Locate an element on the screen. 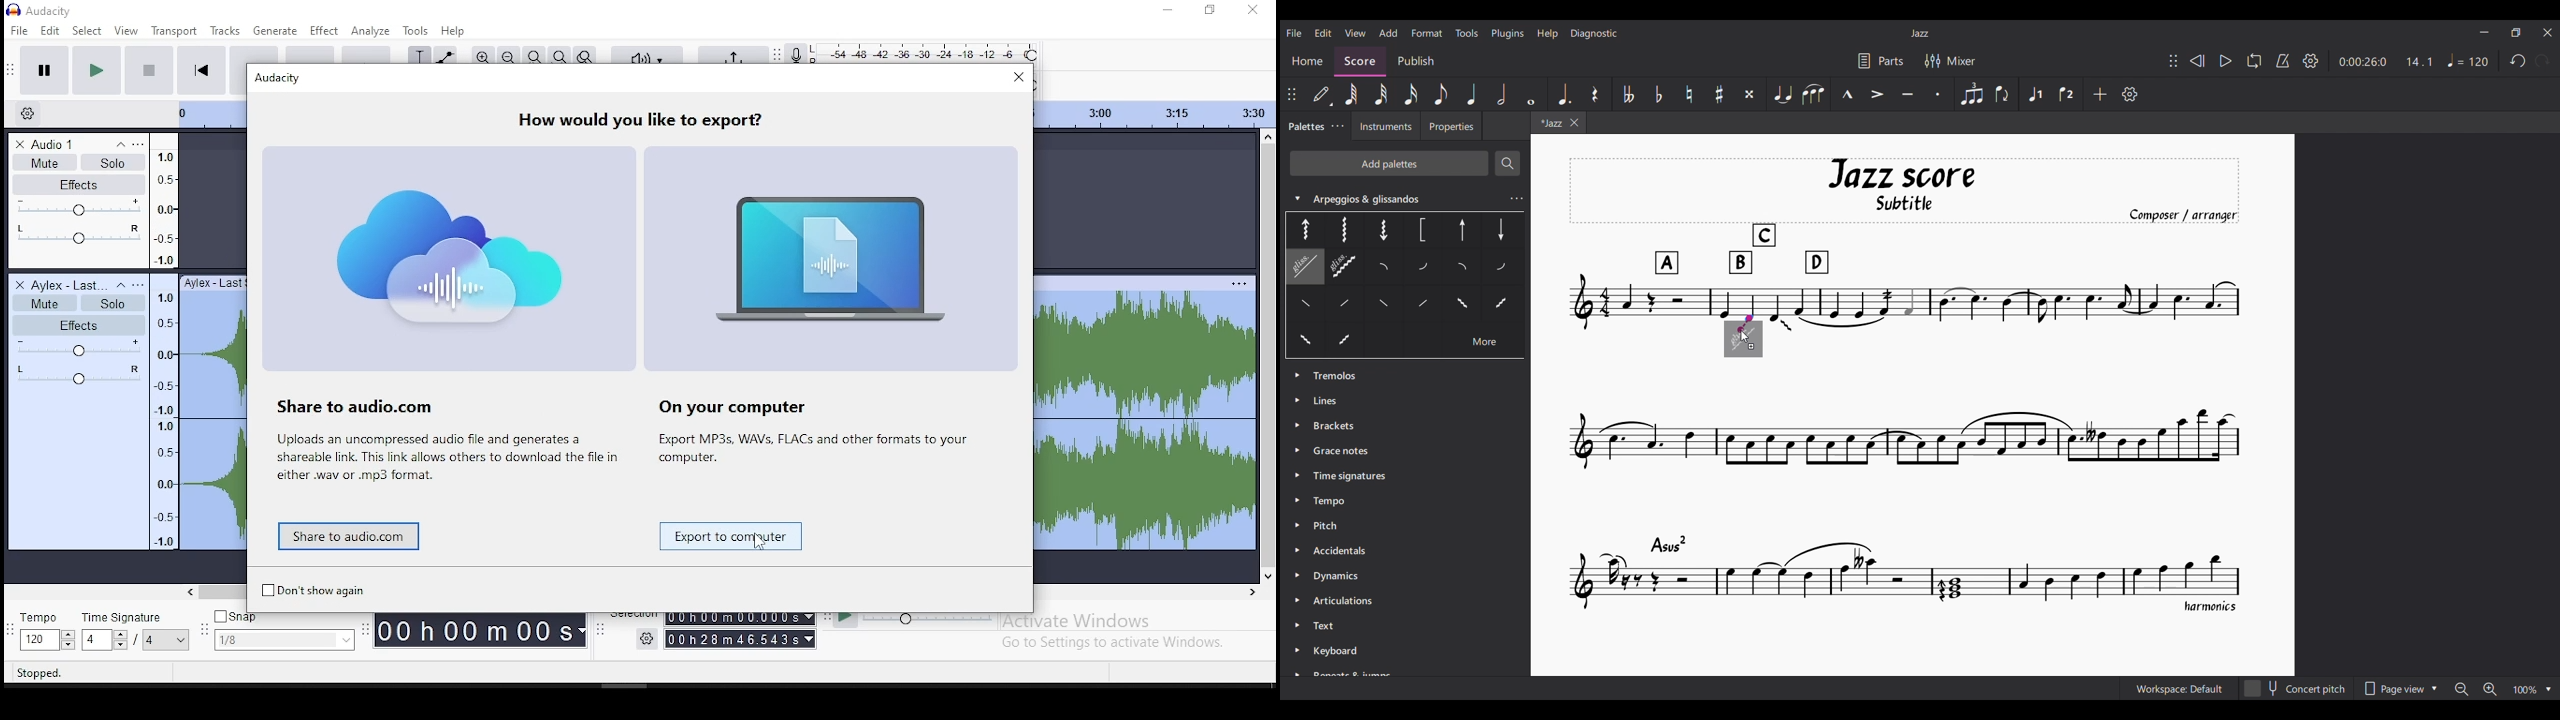 The image size is (2576, 728). skip to start is located at coordinates (201, 70).